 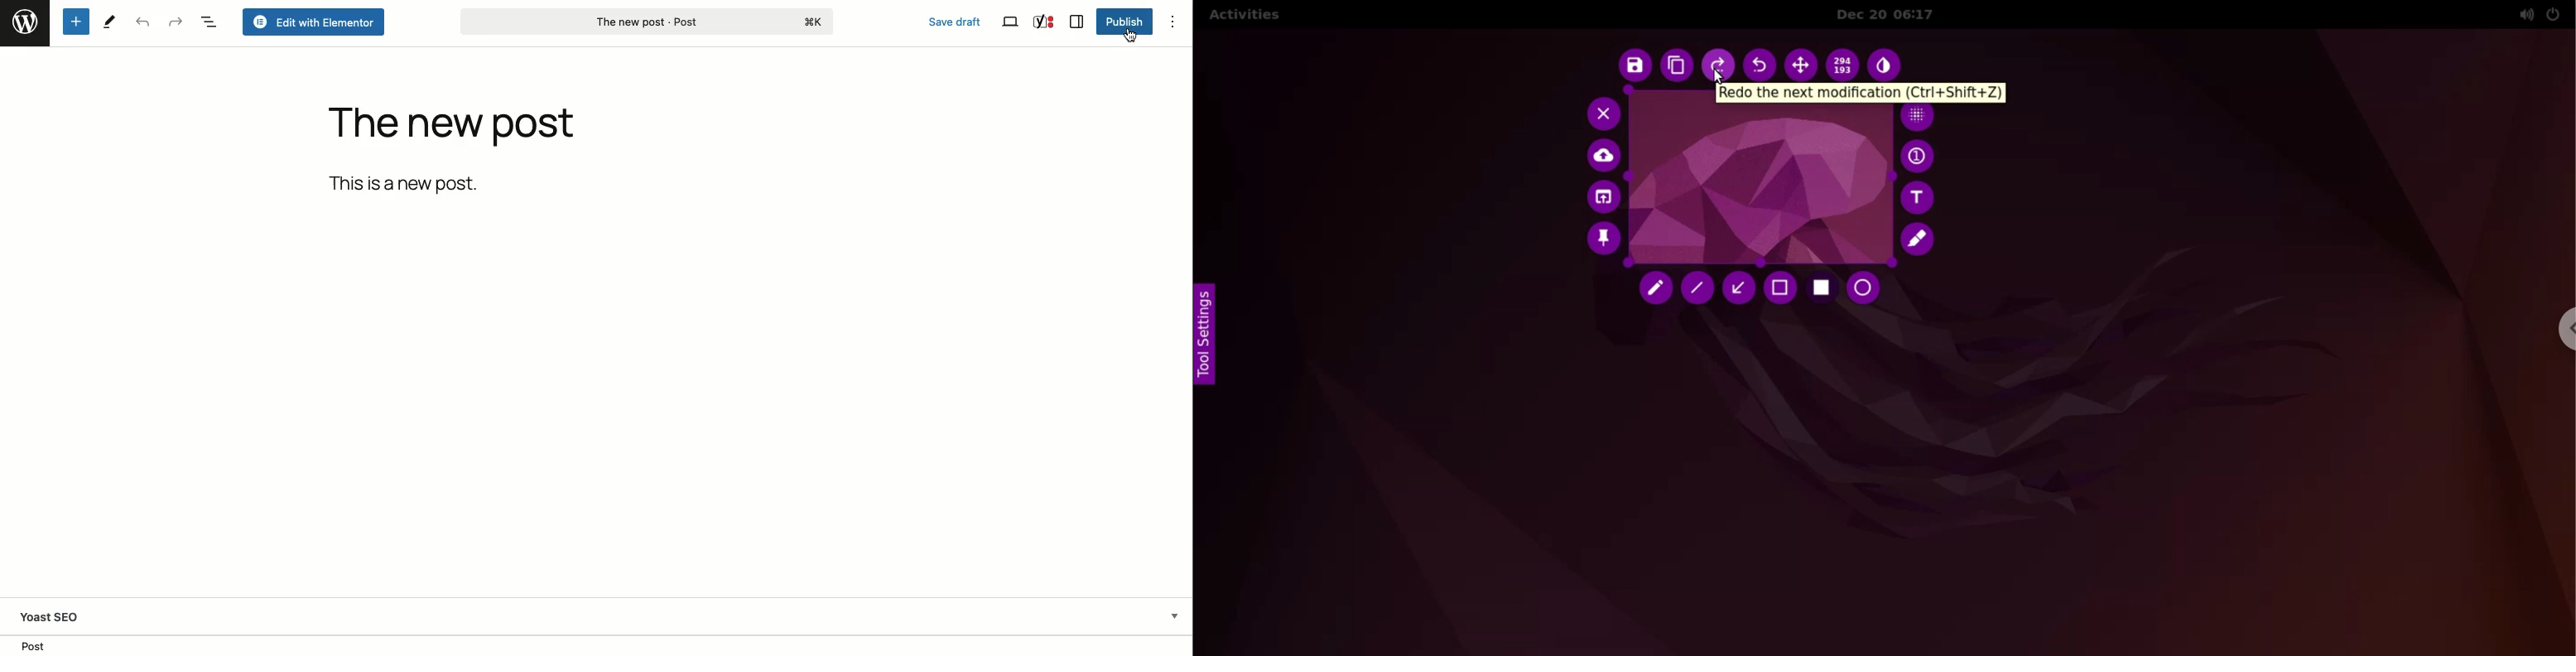 I want to click on Post, so click(x=32, y=645).